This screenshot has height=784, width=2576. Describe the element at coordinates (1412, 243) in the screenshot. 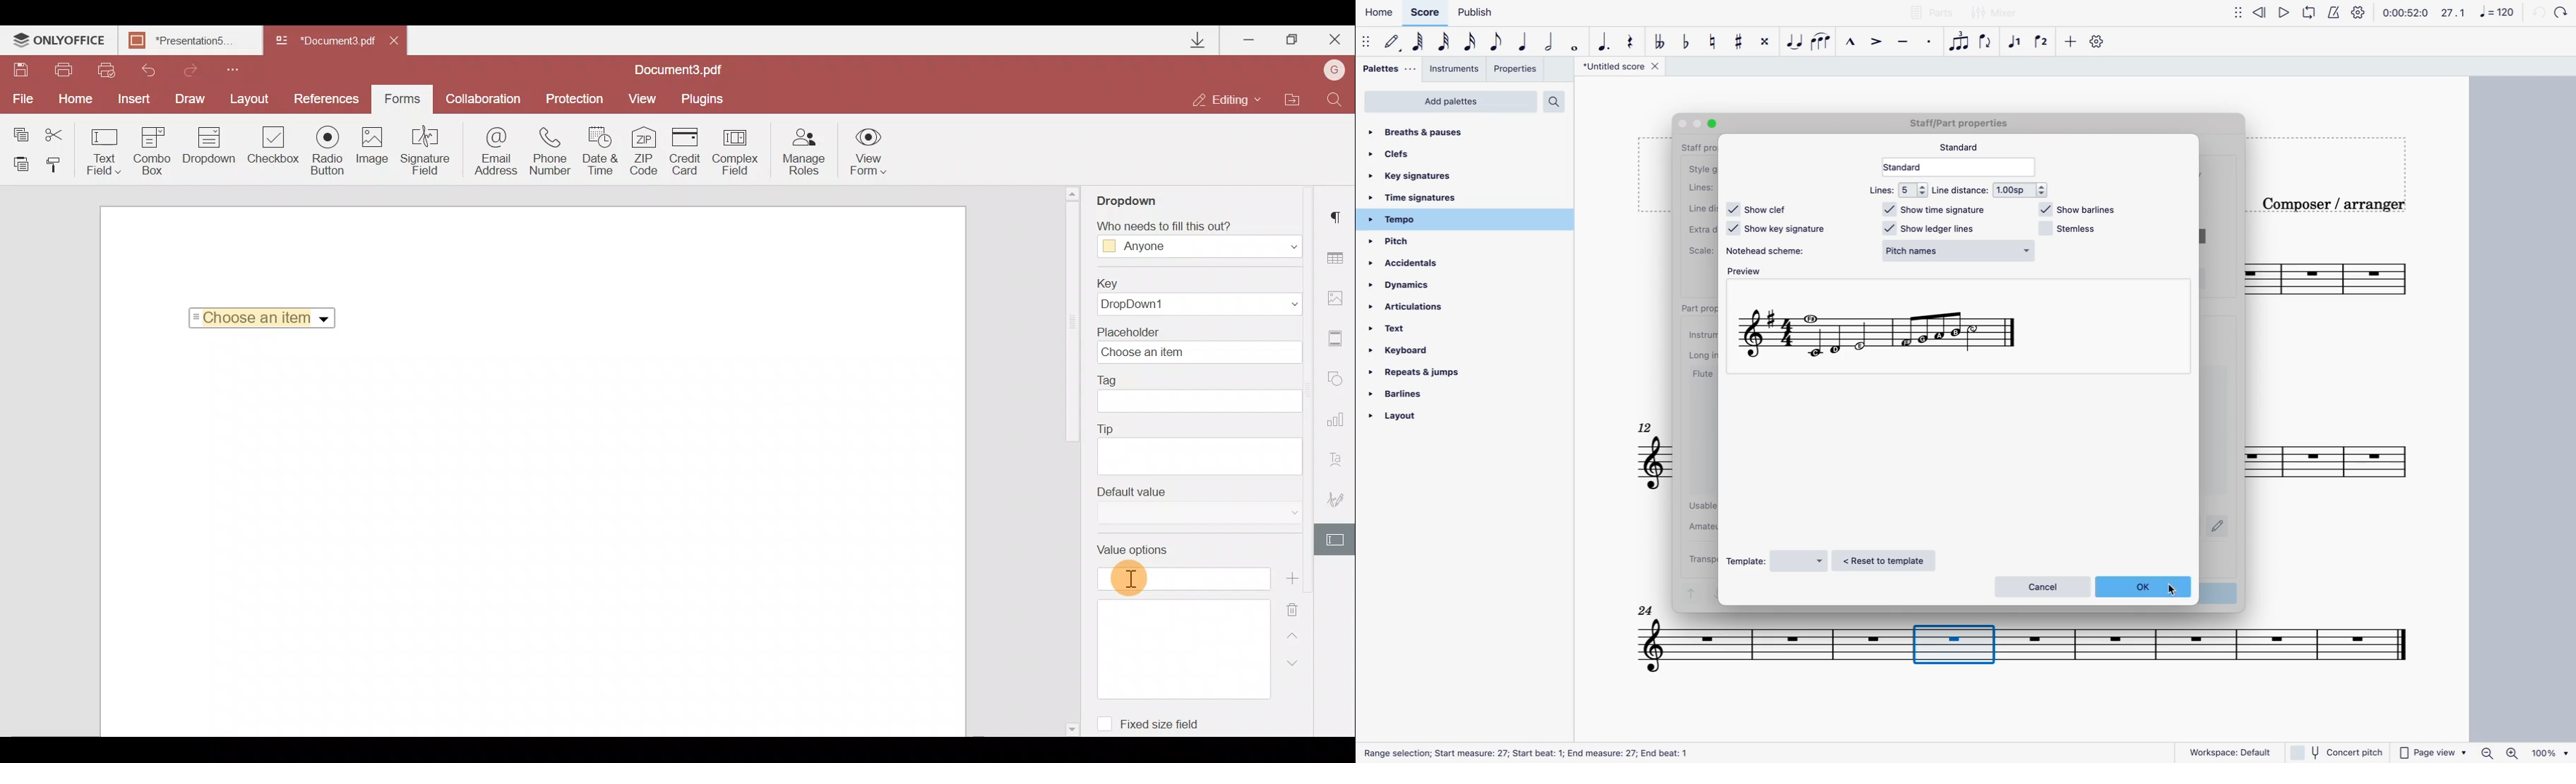

I see `pitch` at that location.